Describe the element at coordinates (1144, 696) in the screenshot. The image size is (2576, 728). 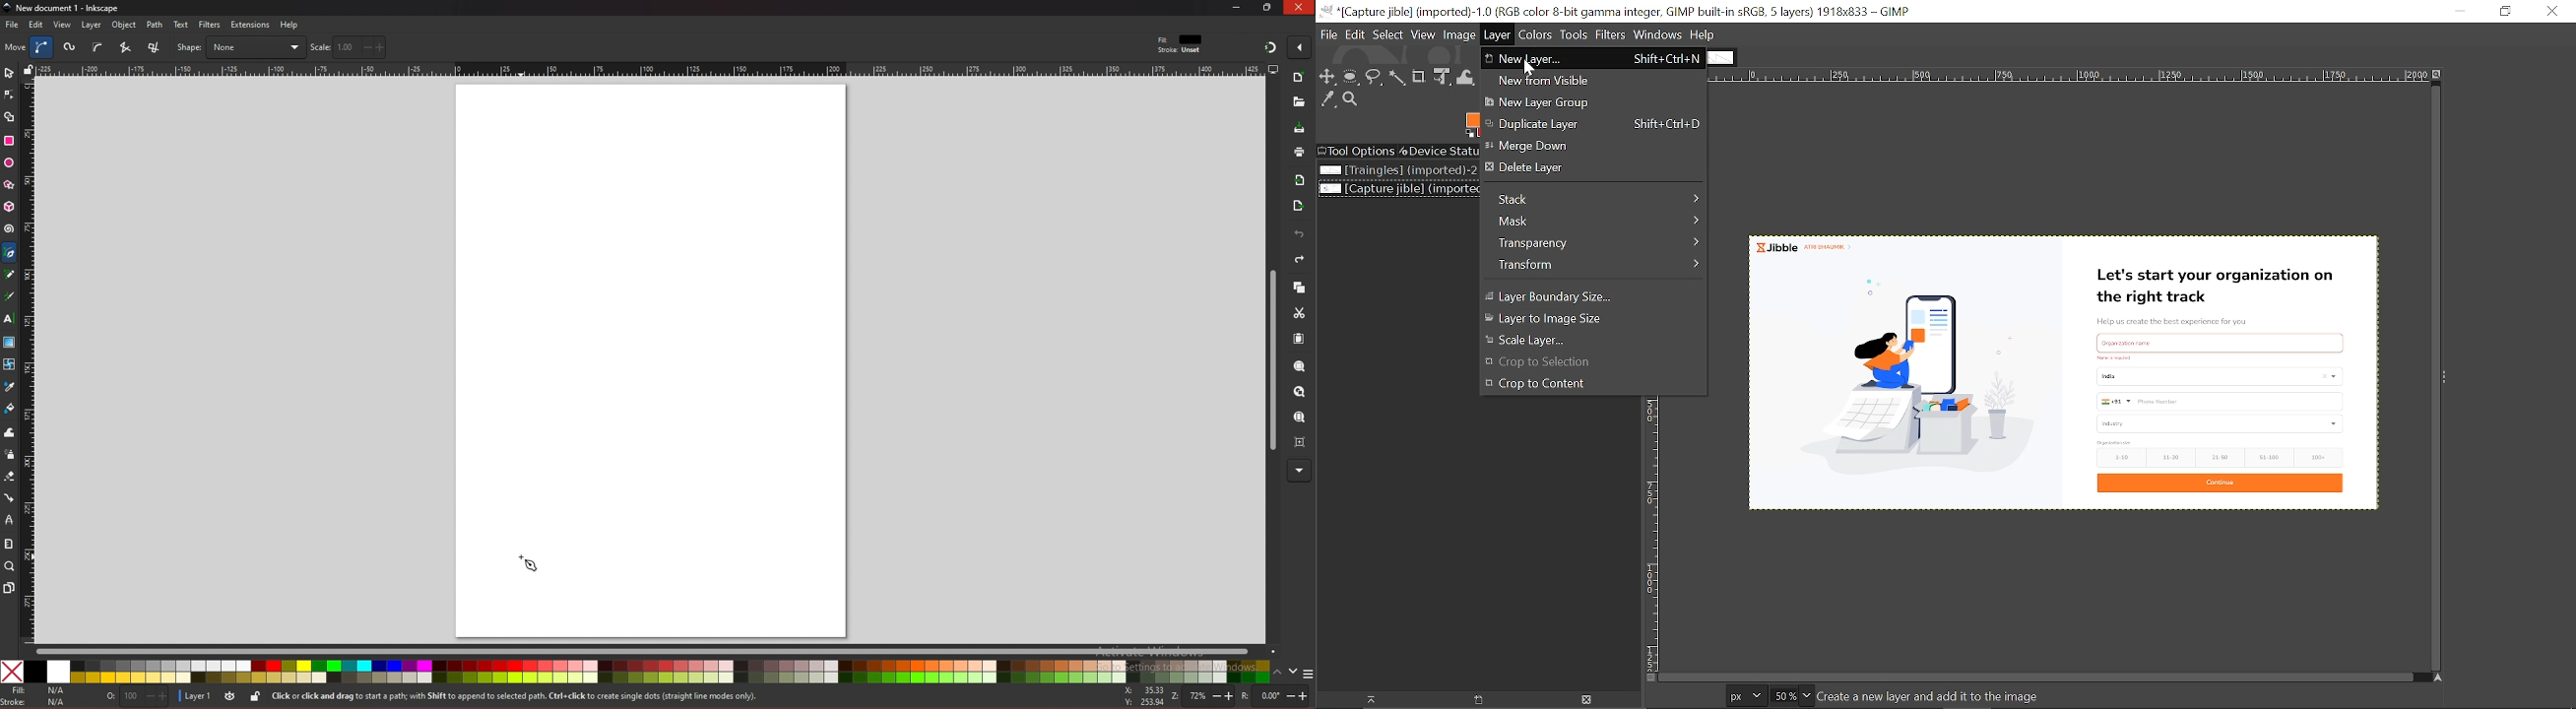
I see `x and y coordinates` at that location.